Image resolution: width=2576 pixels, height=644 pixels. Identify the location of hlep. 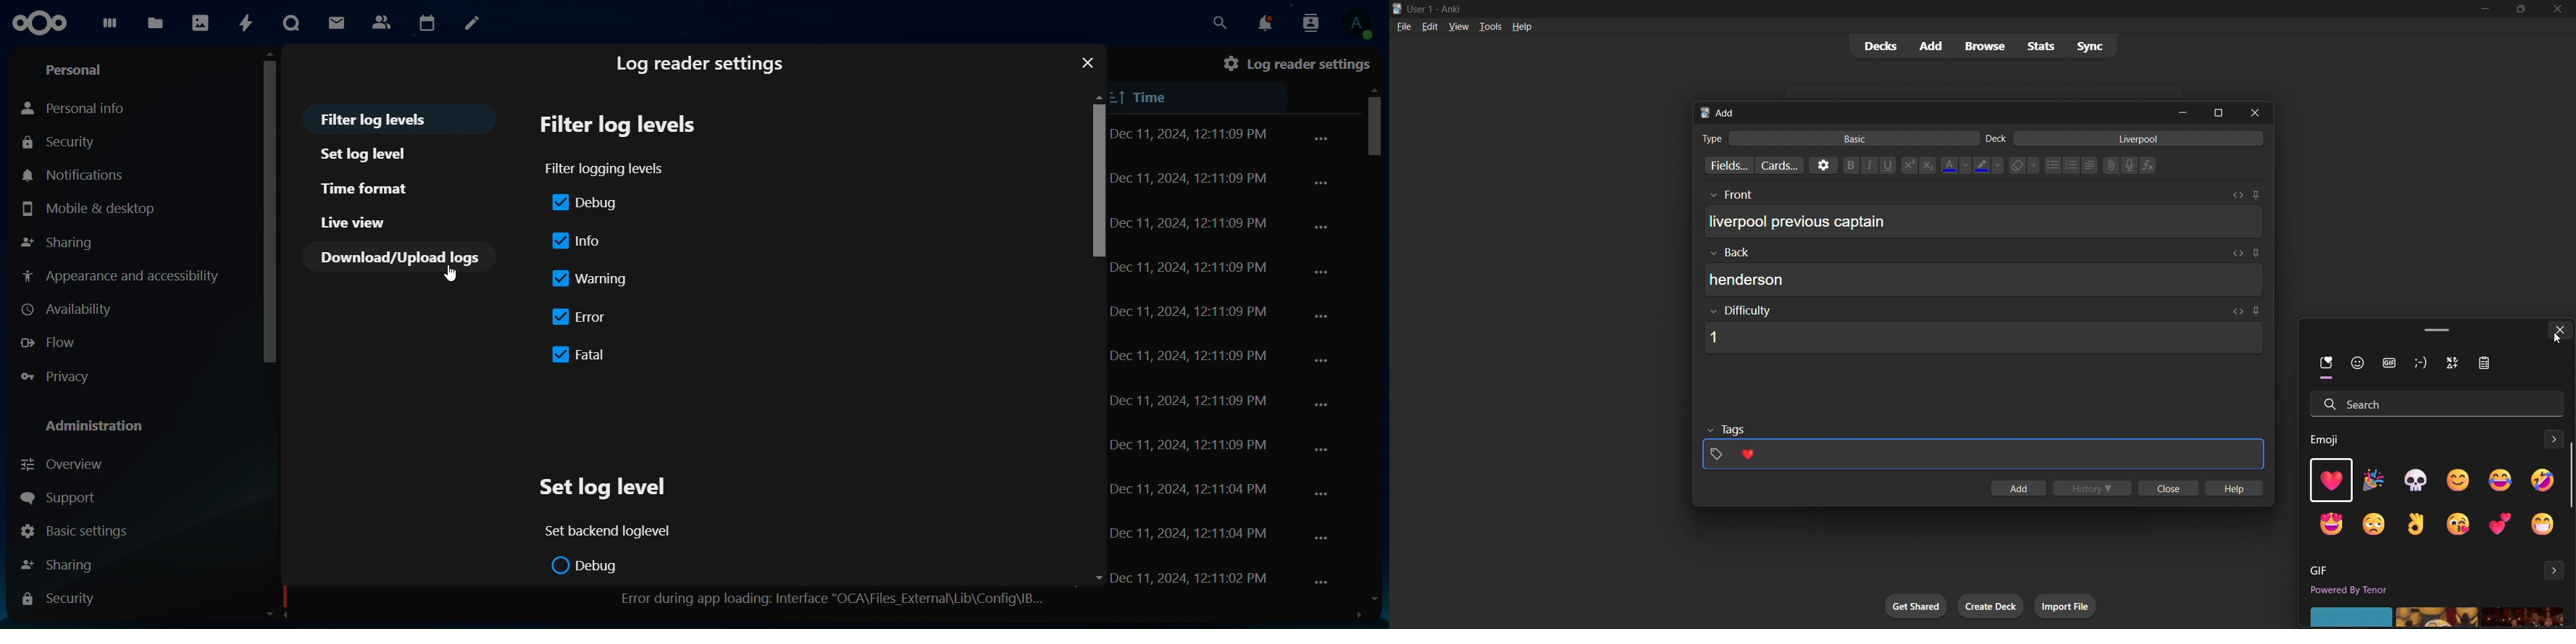
(2236, 489).